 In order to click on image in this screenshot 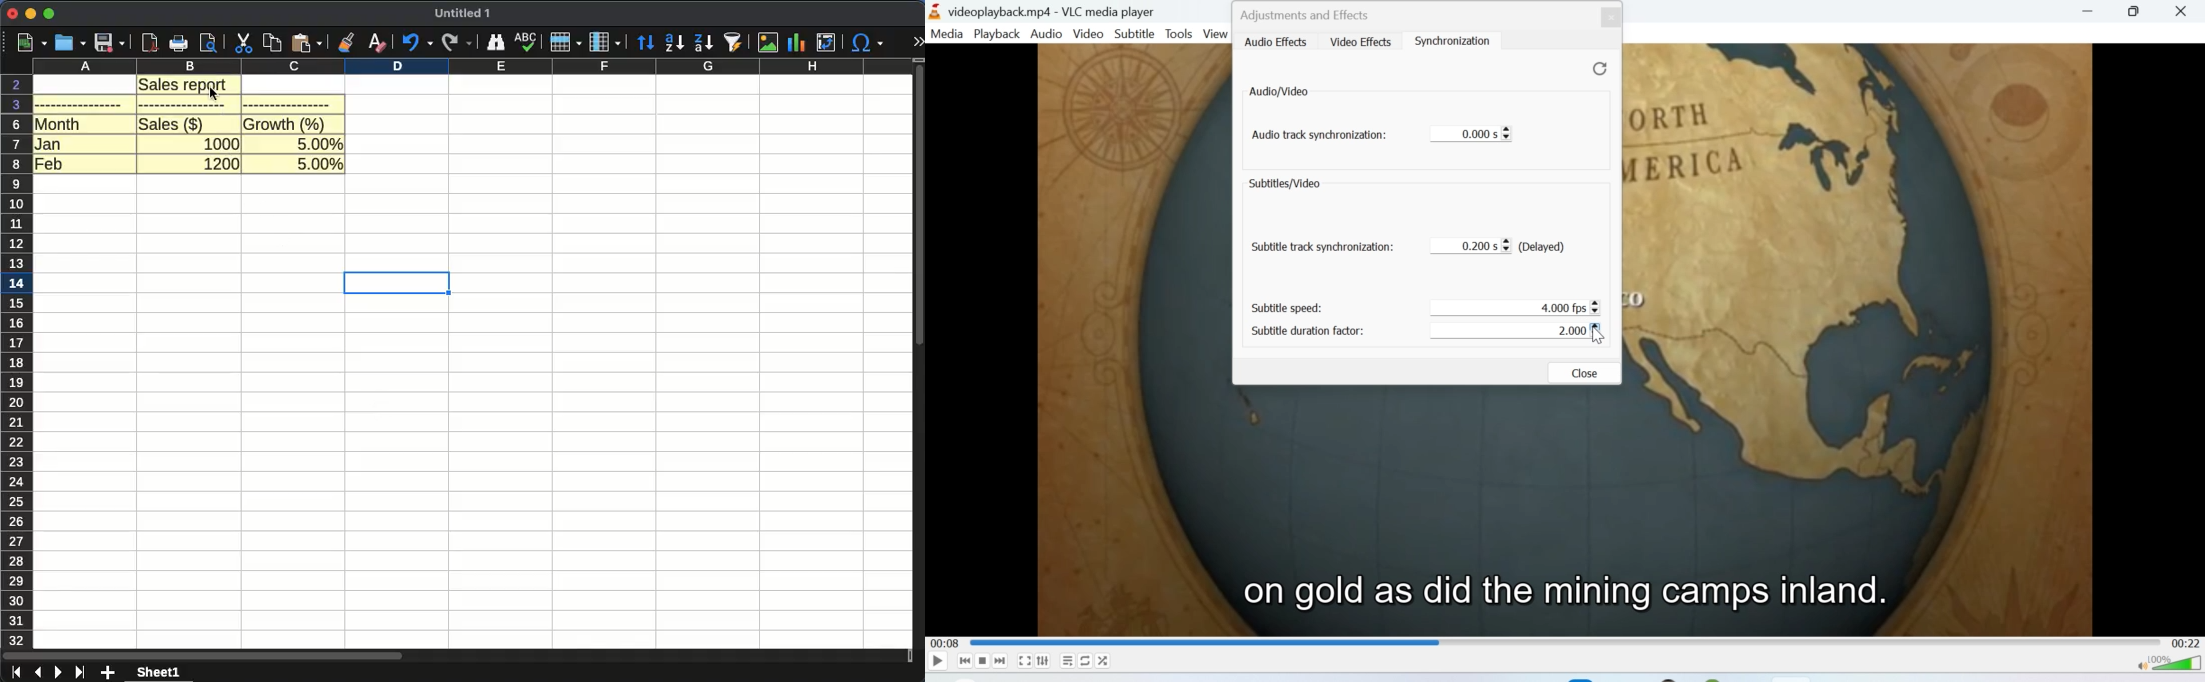, I will do `click(770, 42)`.